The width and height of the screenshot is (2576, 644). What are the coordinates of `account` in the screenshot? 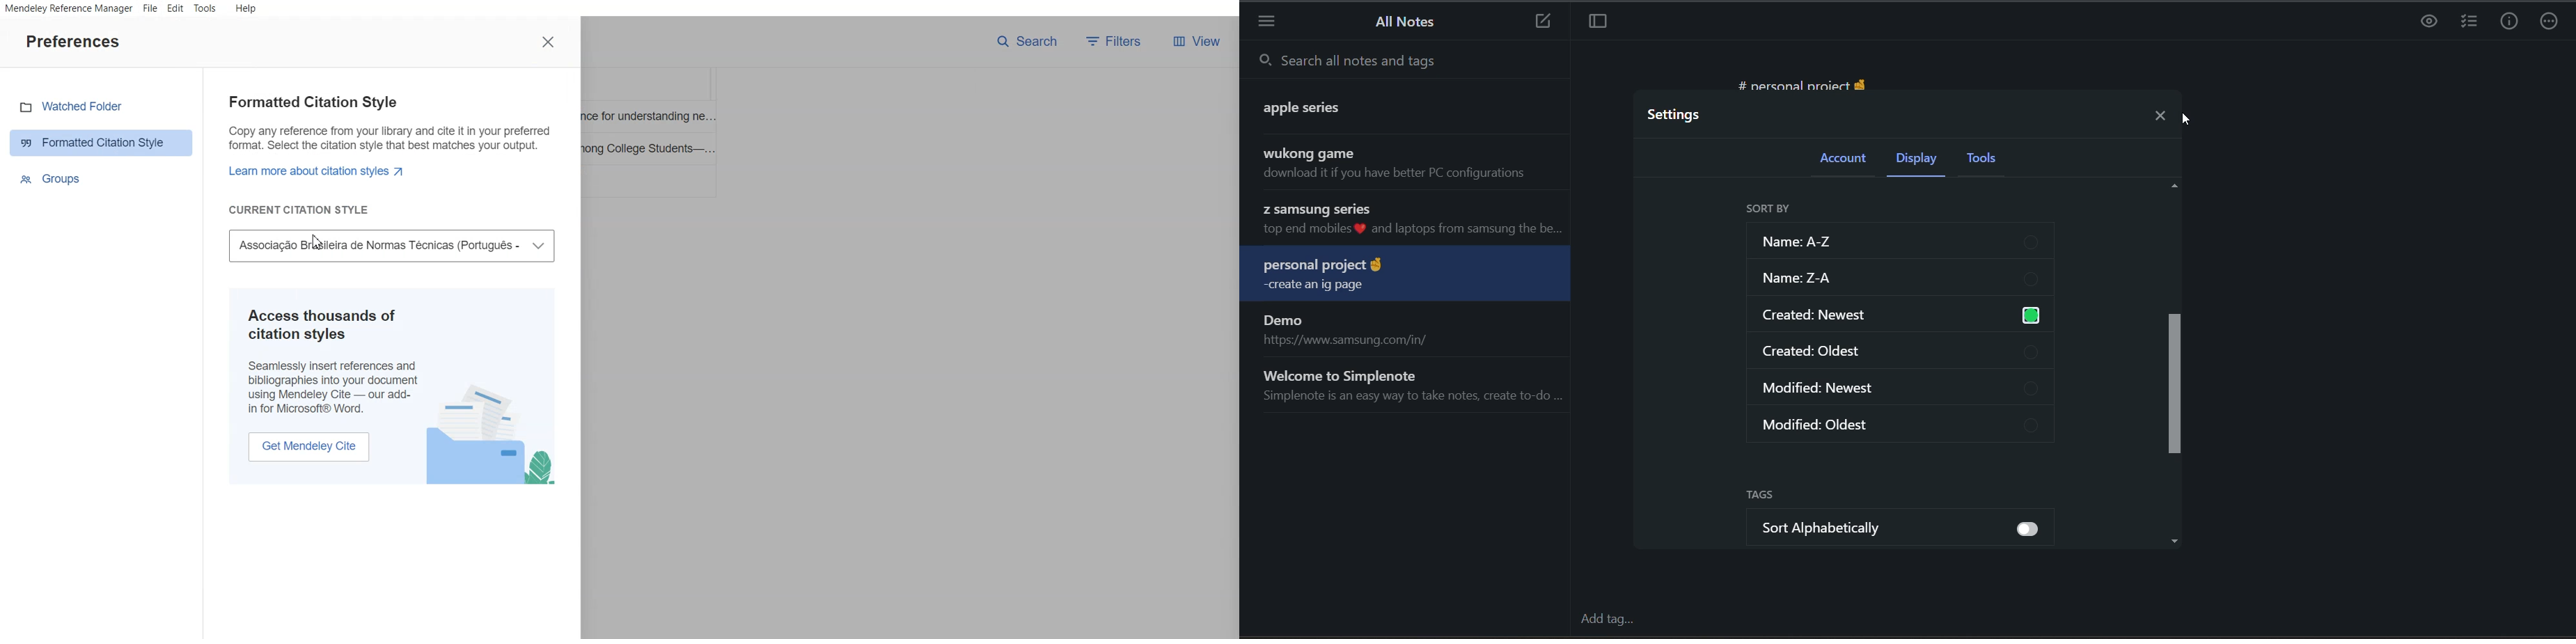 It's located at (1846, 161).